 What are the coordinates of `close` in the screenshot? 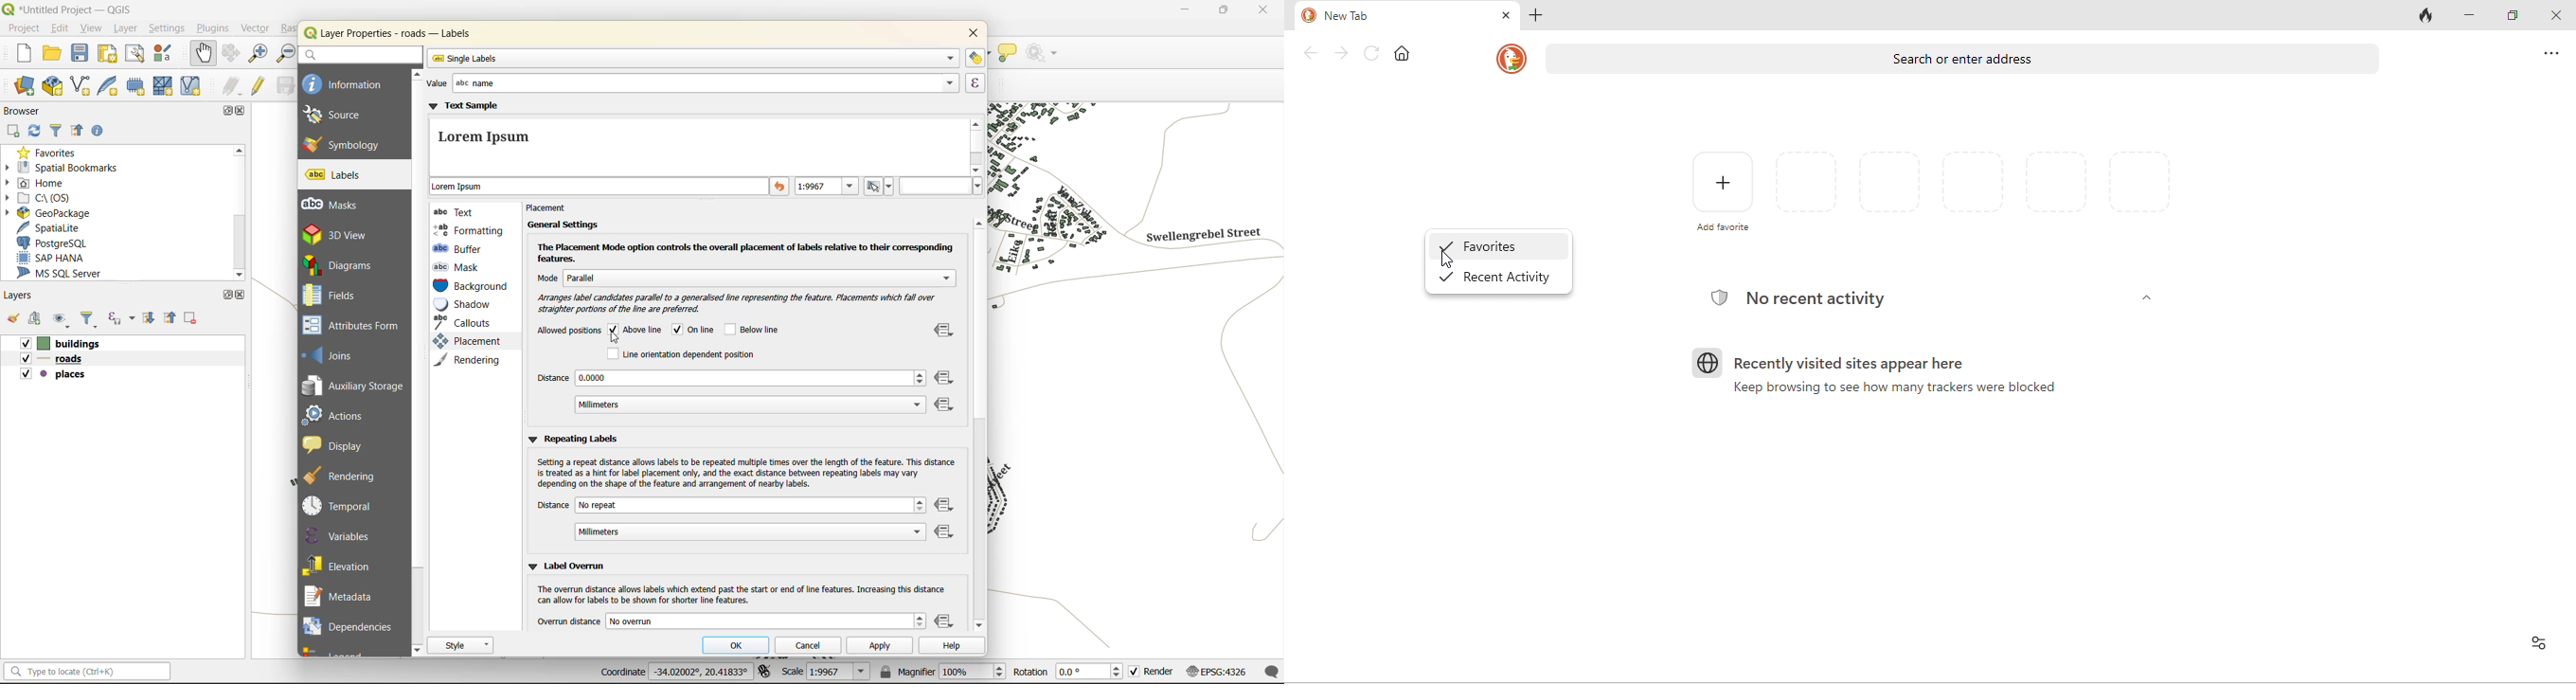 It's located at (969, 34).